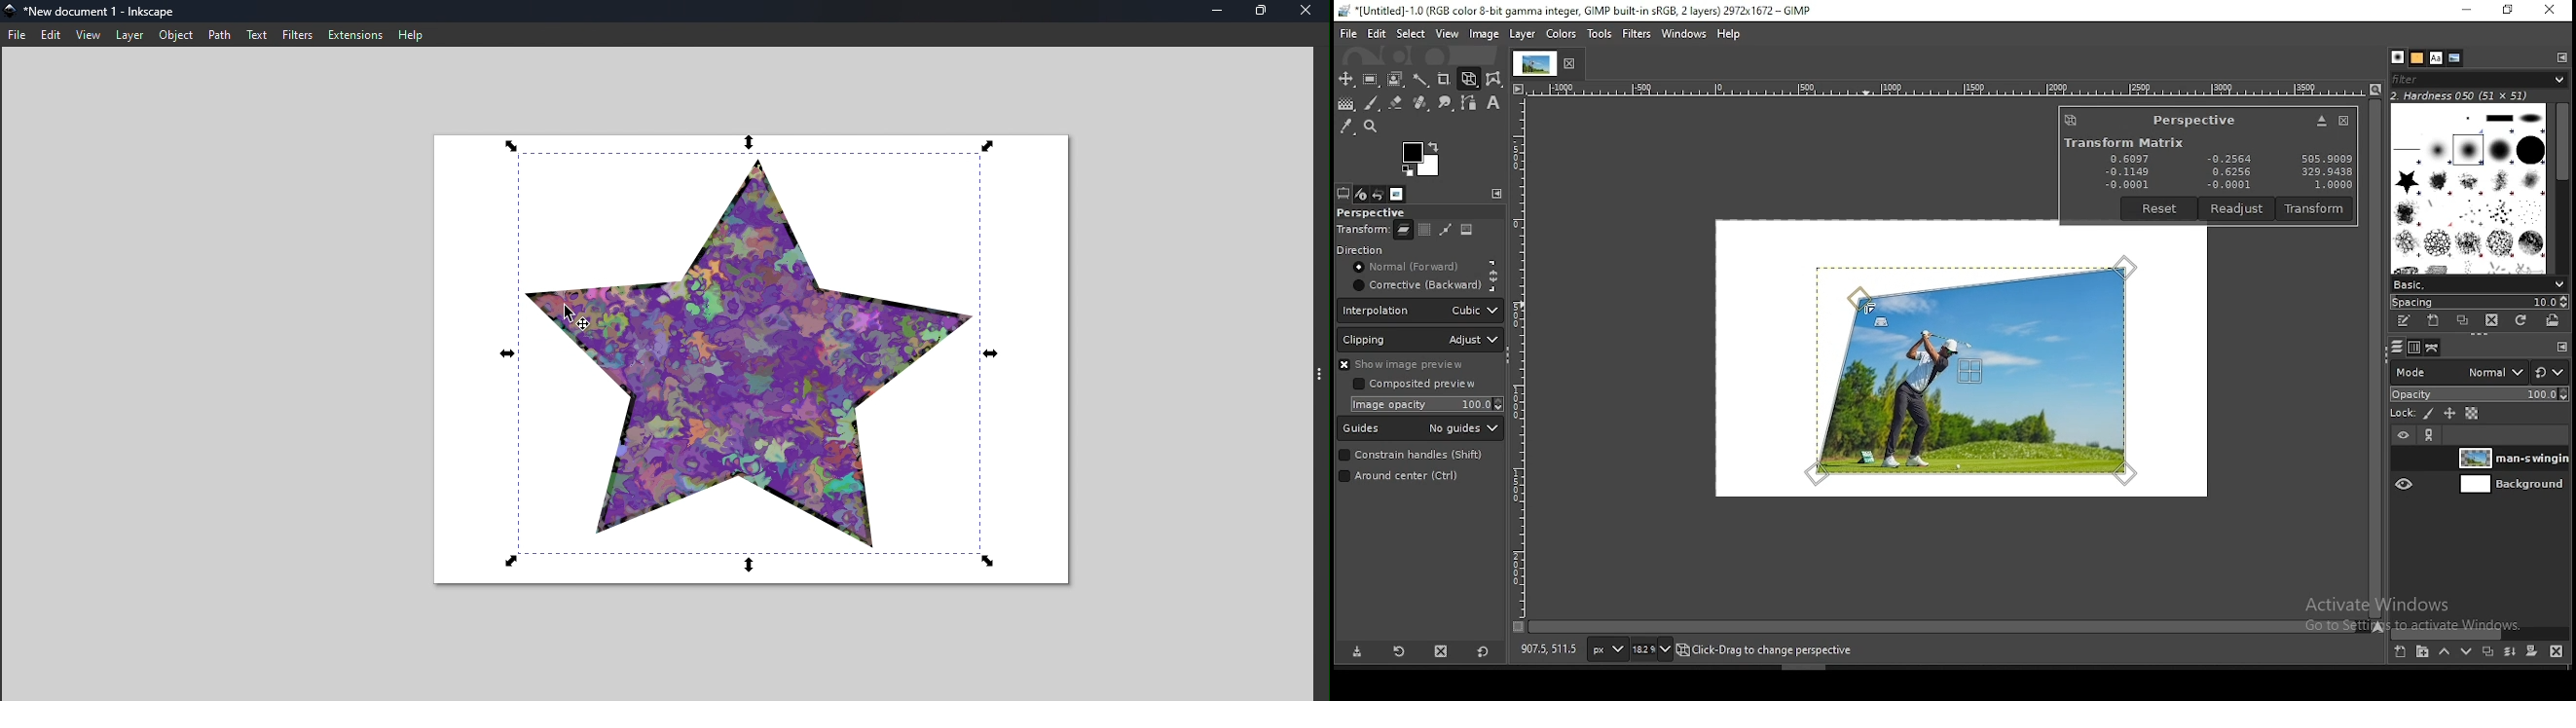 The image size is (2576, 728). What do you see at coordinates (2561, 189) in the screenshot?
I see `scroll bar` at bounding box center [2561, 189].